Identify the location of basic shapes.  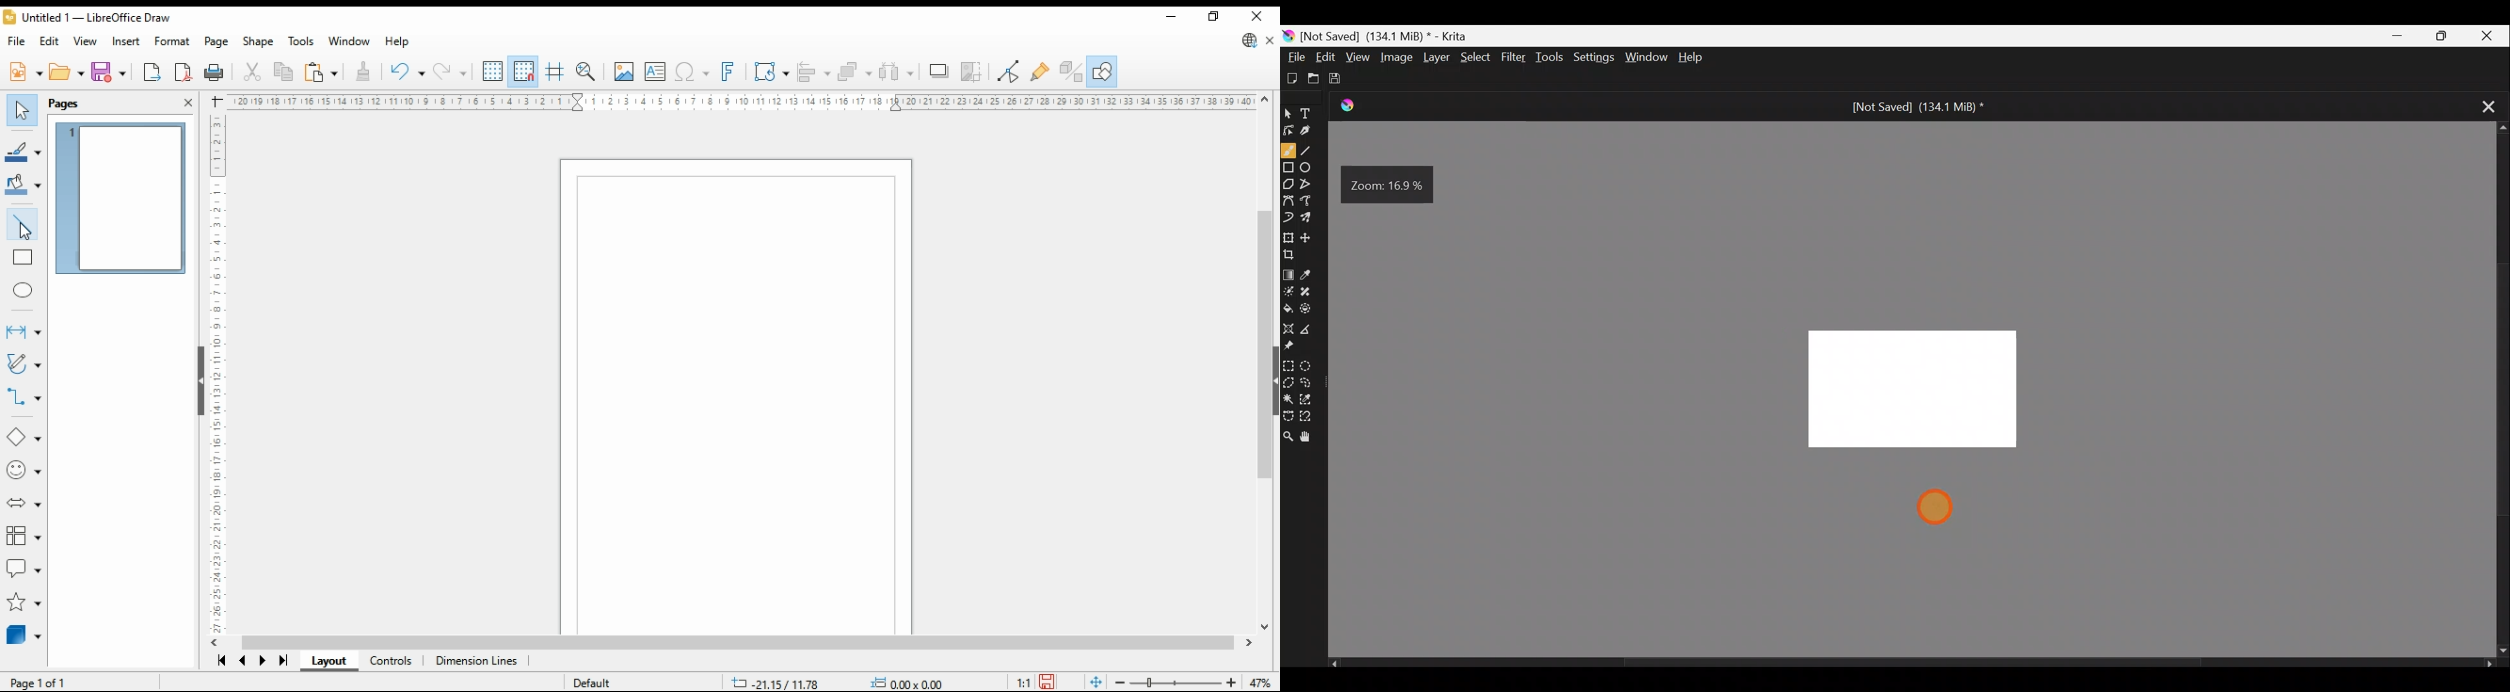
(20, 438).